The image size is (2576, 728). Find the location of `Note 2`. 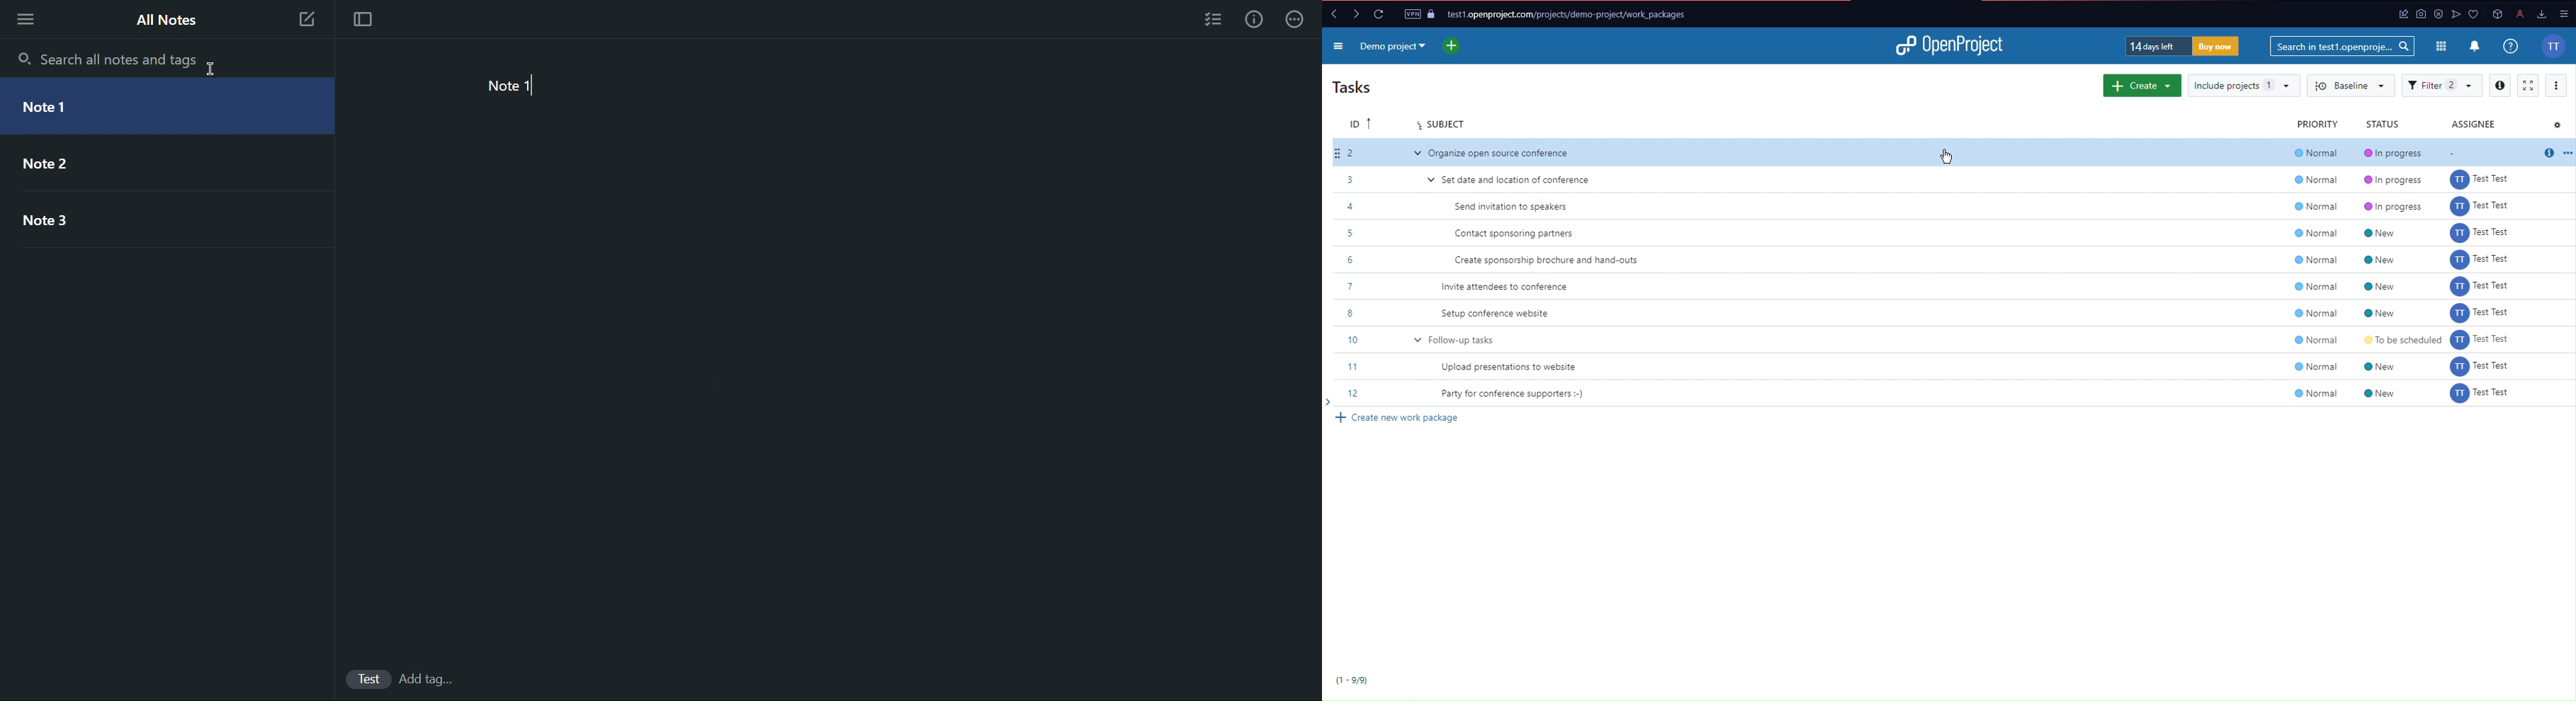

Note 2 is located at coordinates (145, 164).